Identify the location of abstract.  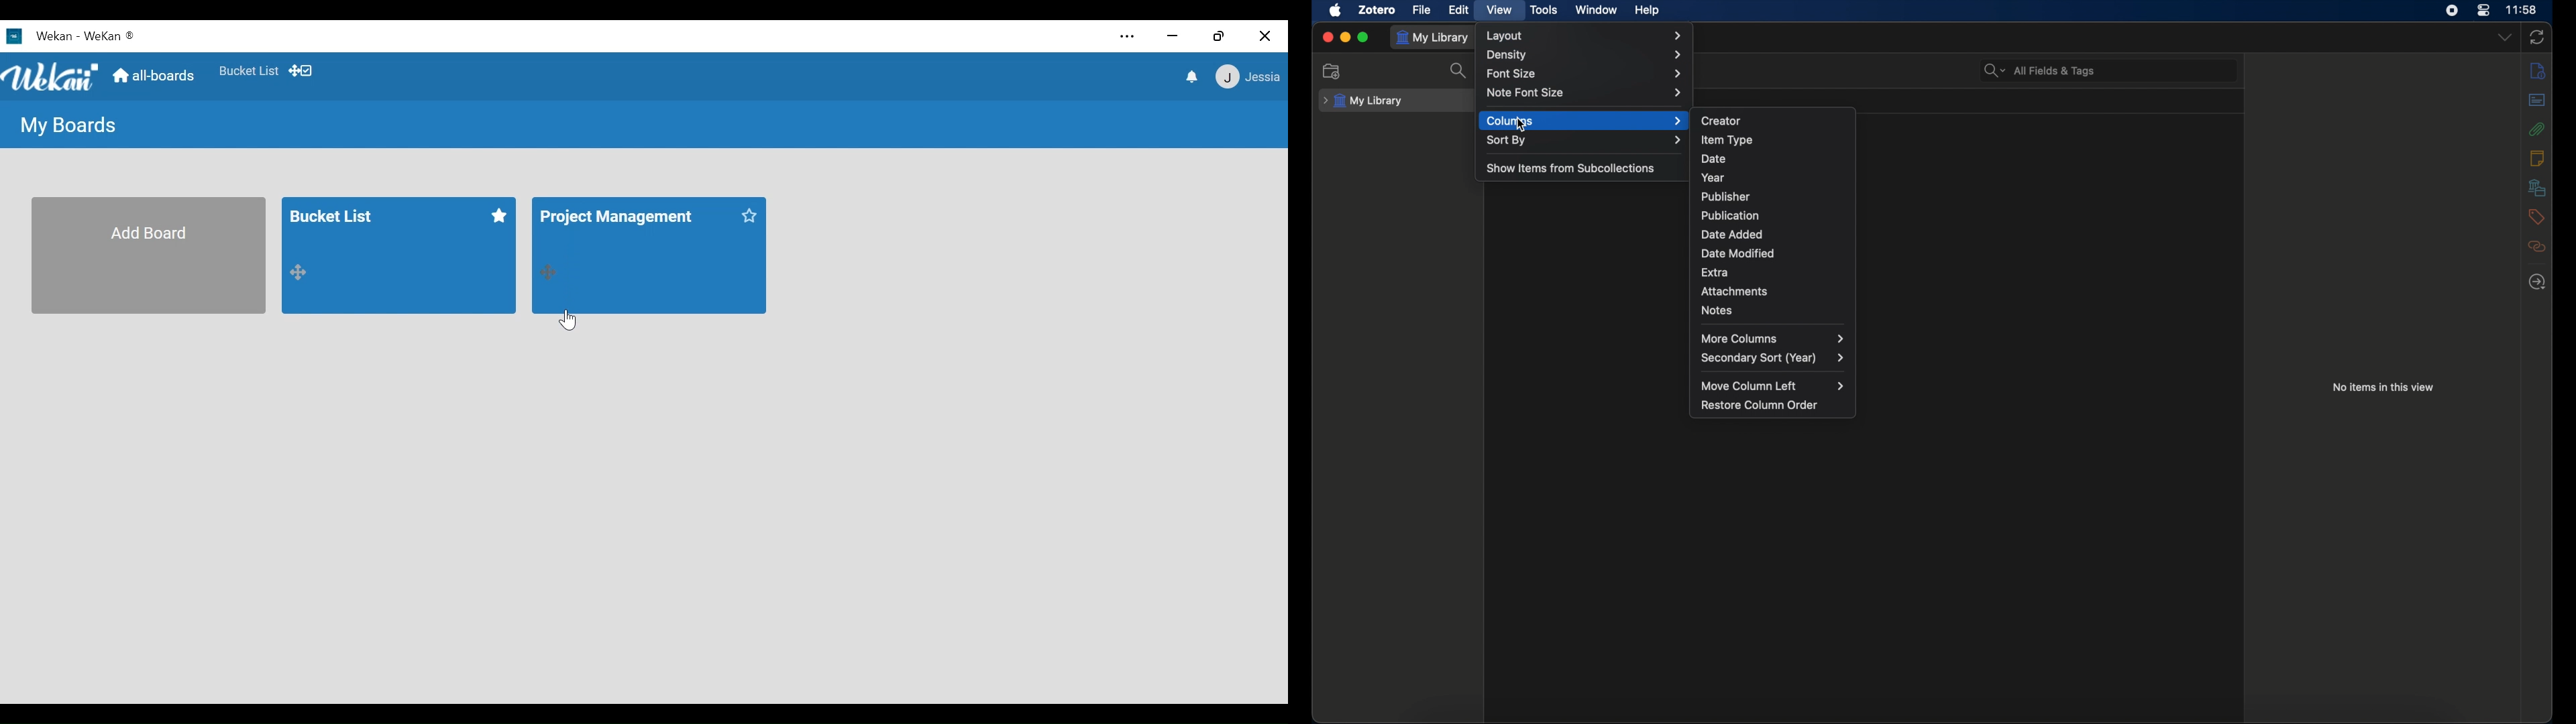
(2536, 101).